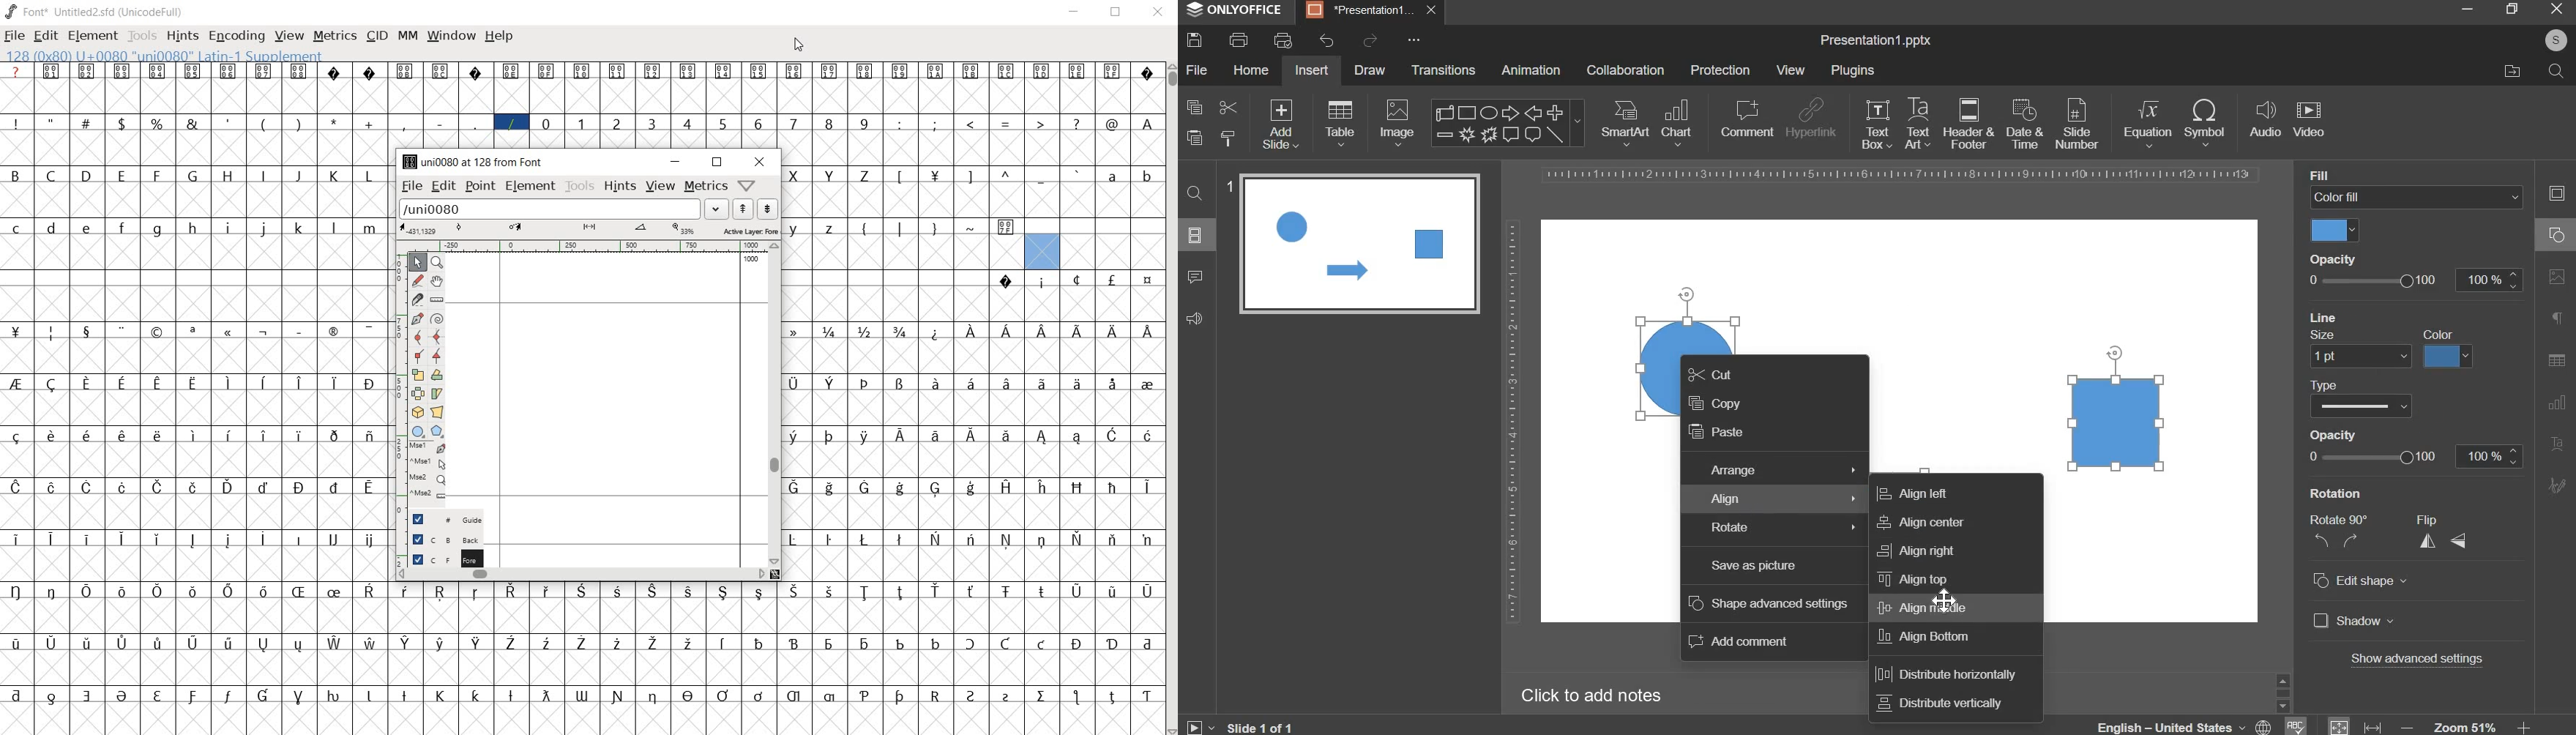 The width and height of the screenshot is (2576, 756). I want to click on copy style, so click(1228, 138).